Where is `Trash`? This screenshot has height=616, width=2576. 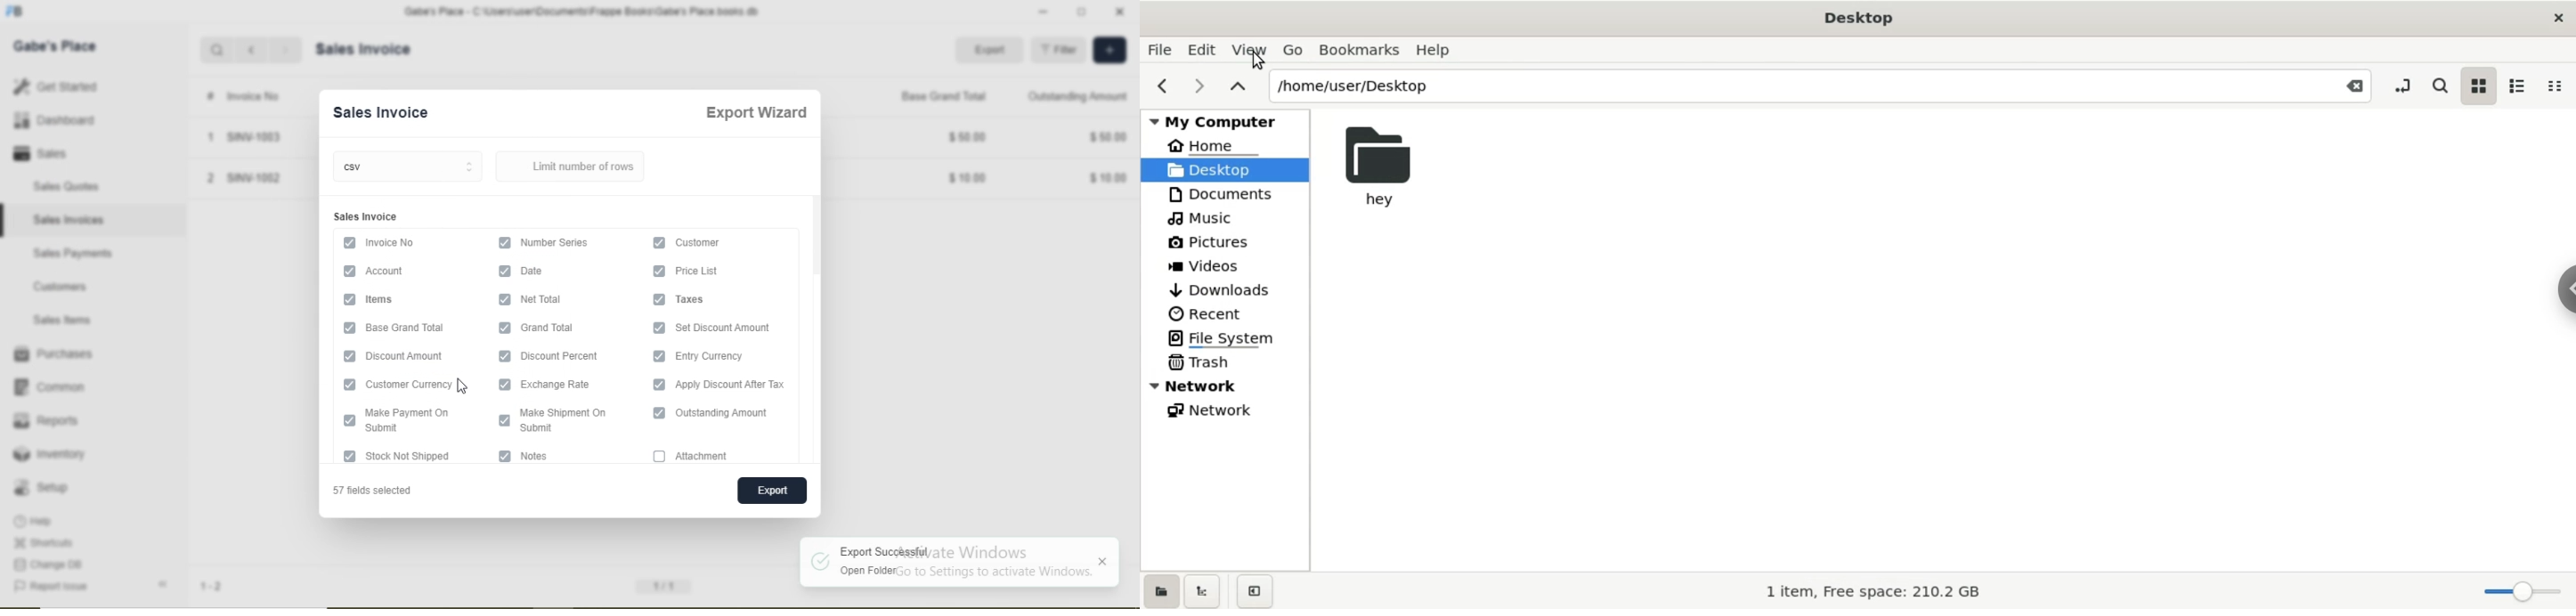 Trash is located at coordinates (1205, 365).